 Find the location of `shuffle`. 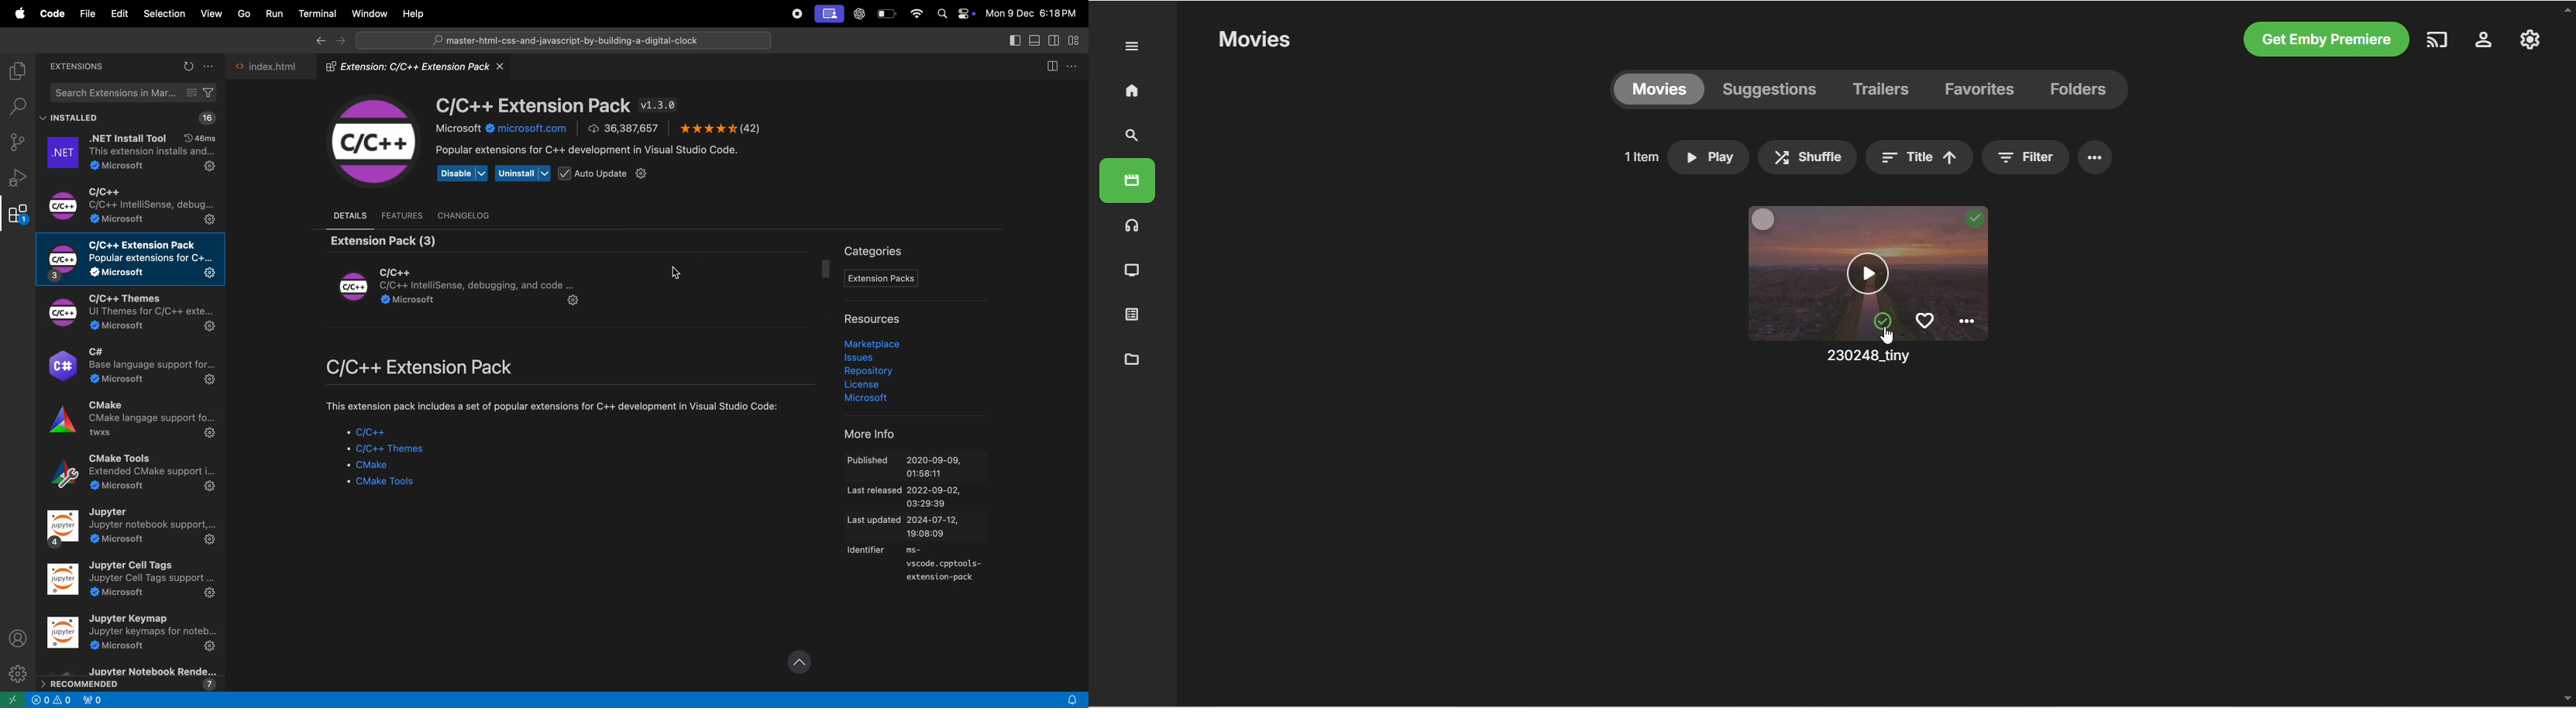

shuffle is located at coordinates (1807, 158).